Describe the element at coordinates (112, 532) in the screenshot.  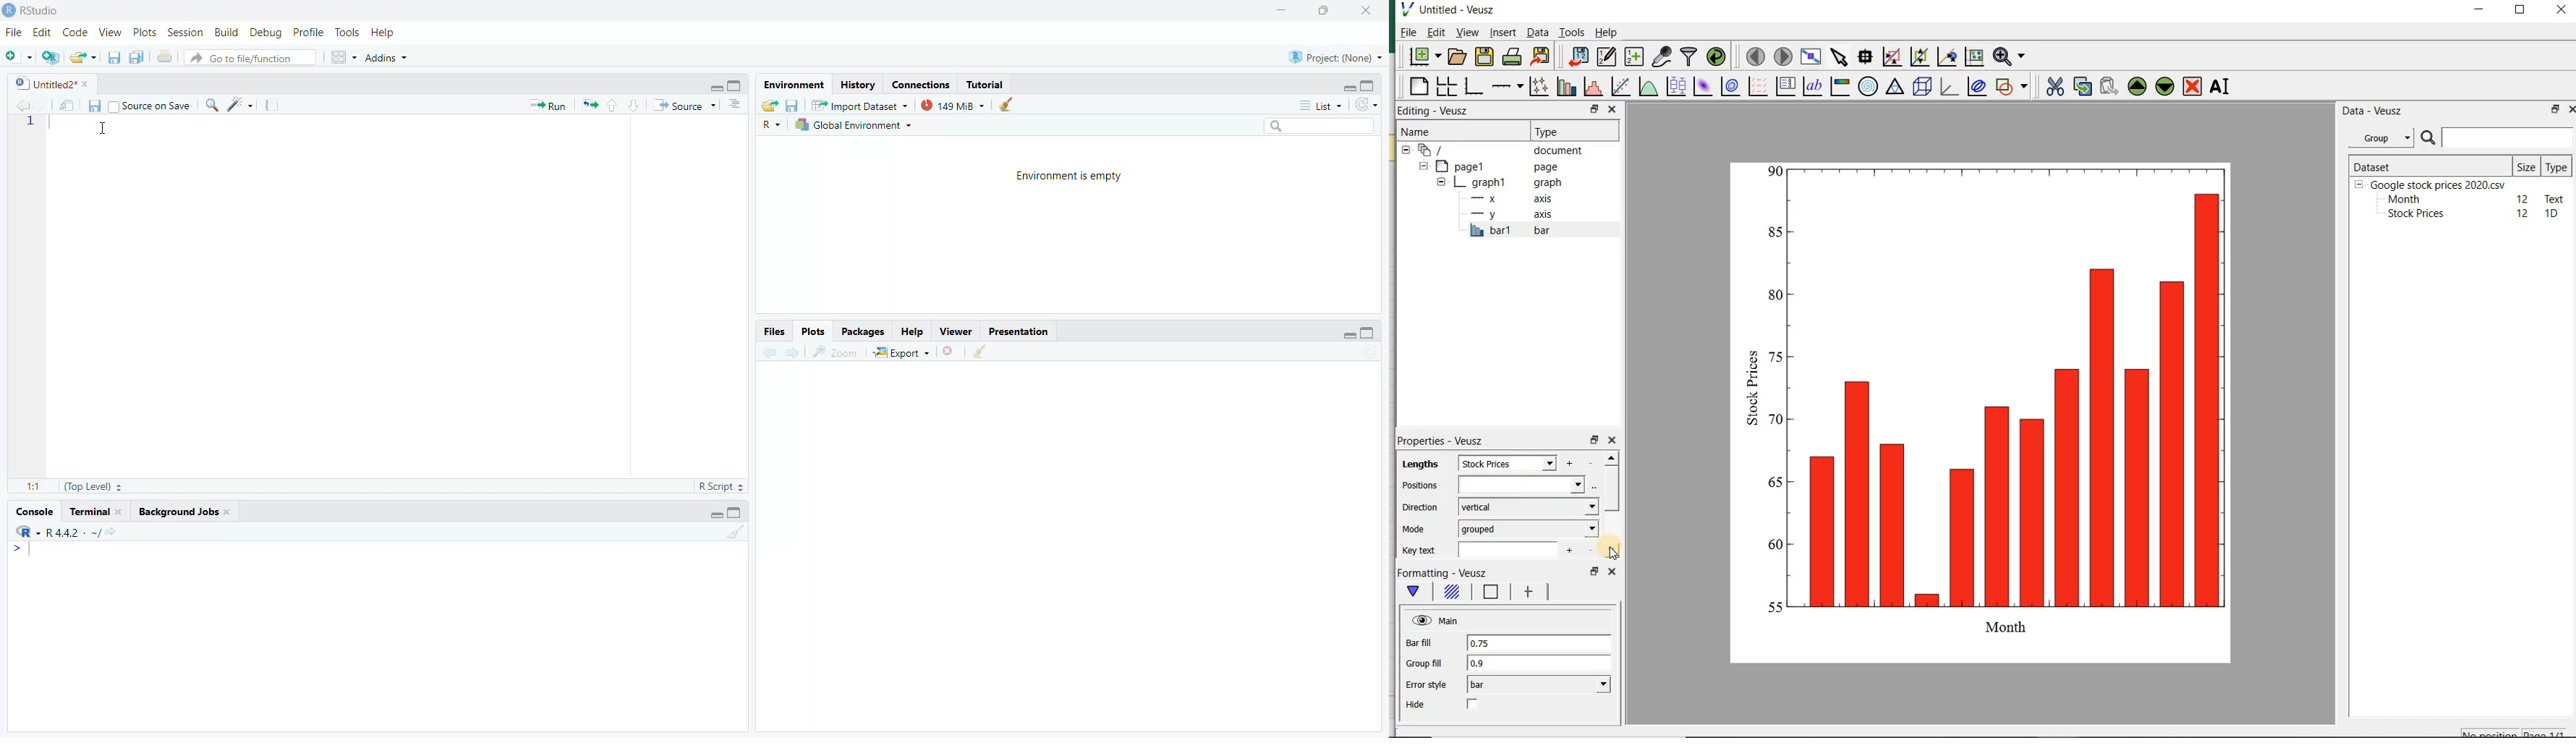
I see `View the current working directory` at that location.